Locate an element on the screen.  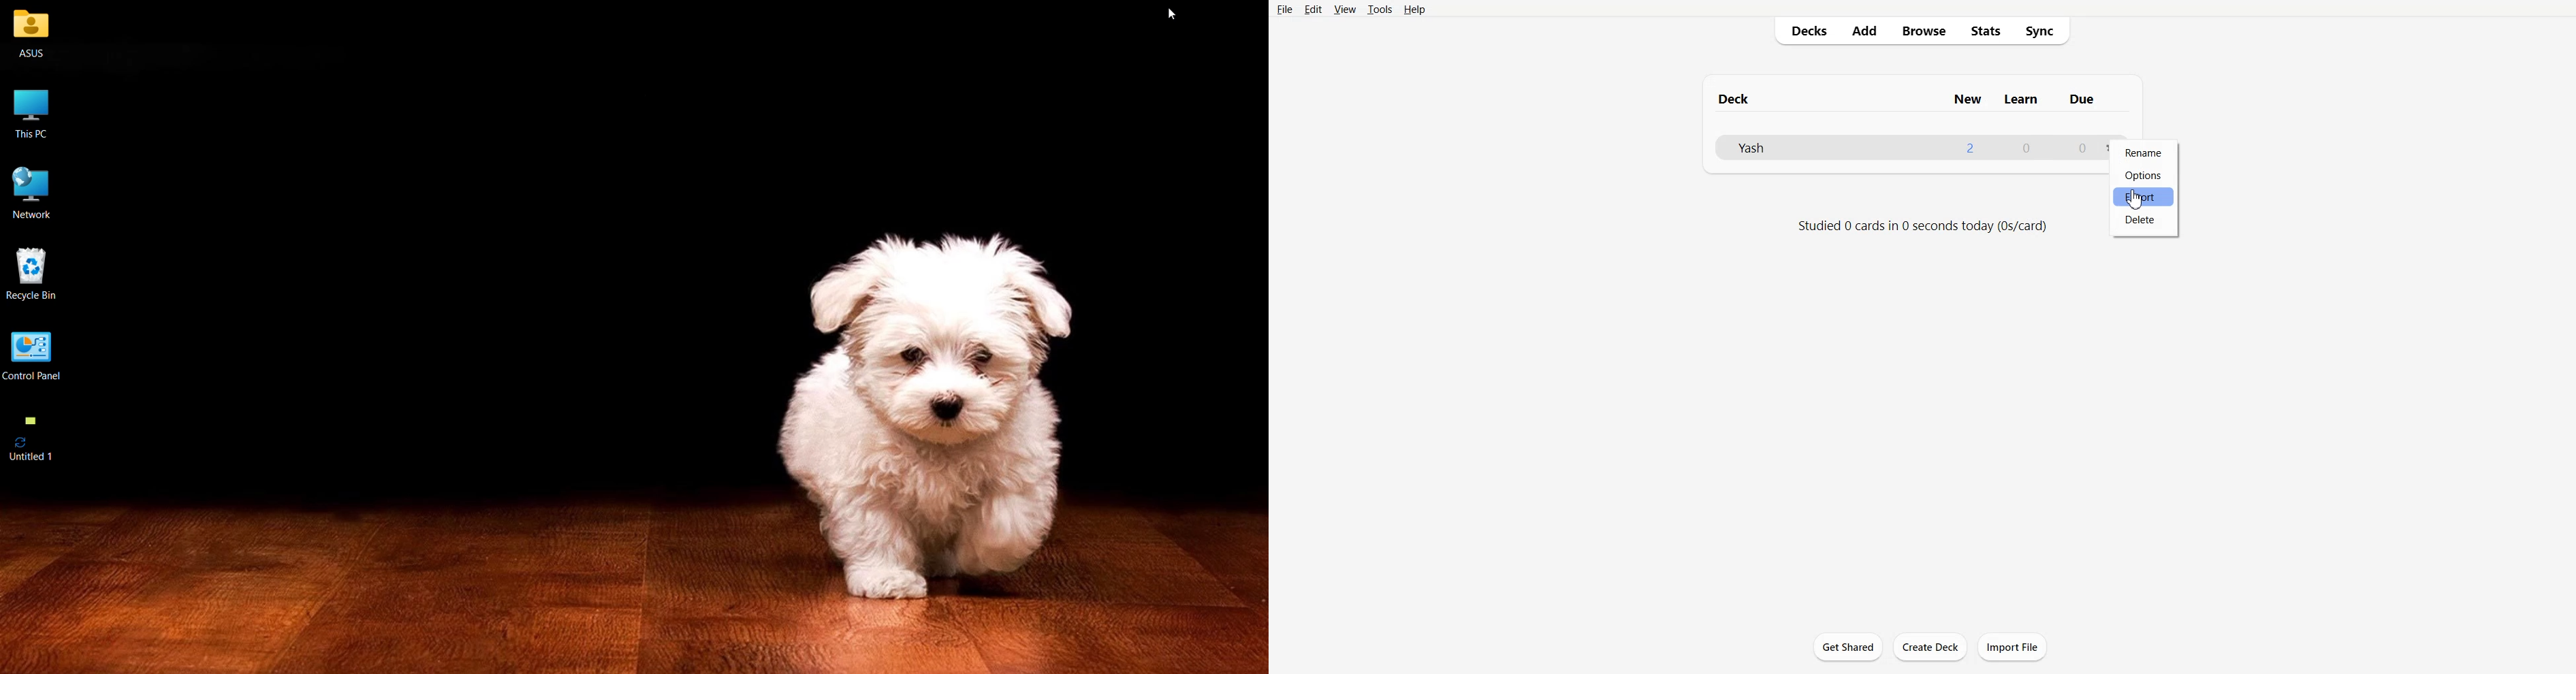
recycle bin is located at coordinates (36, 276).